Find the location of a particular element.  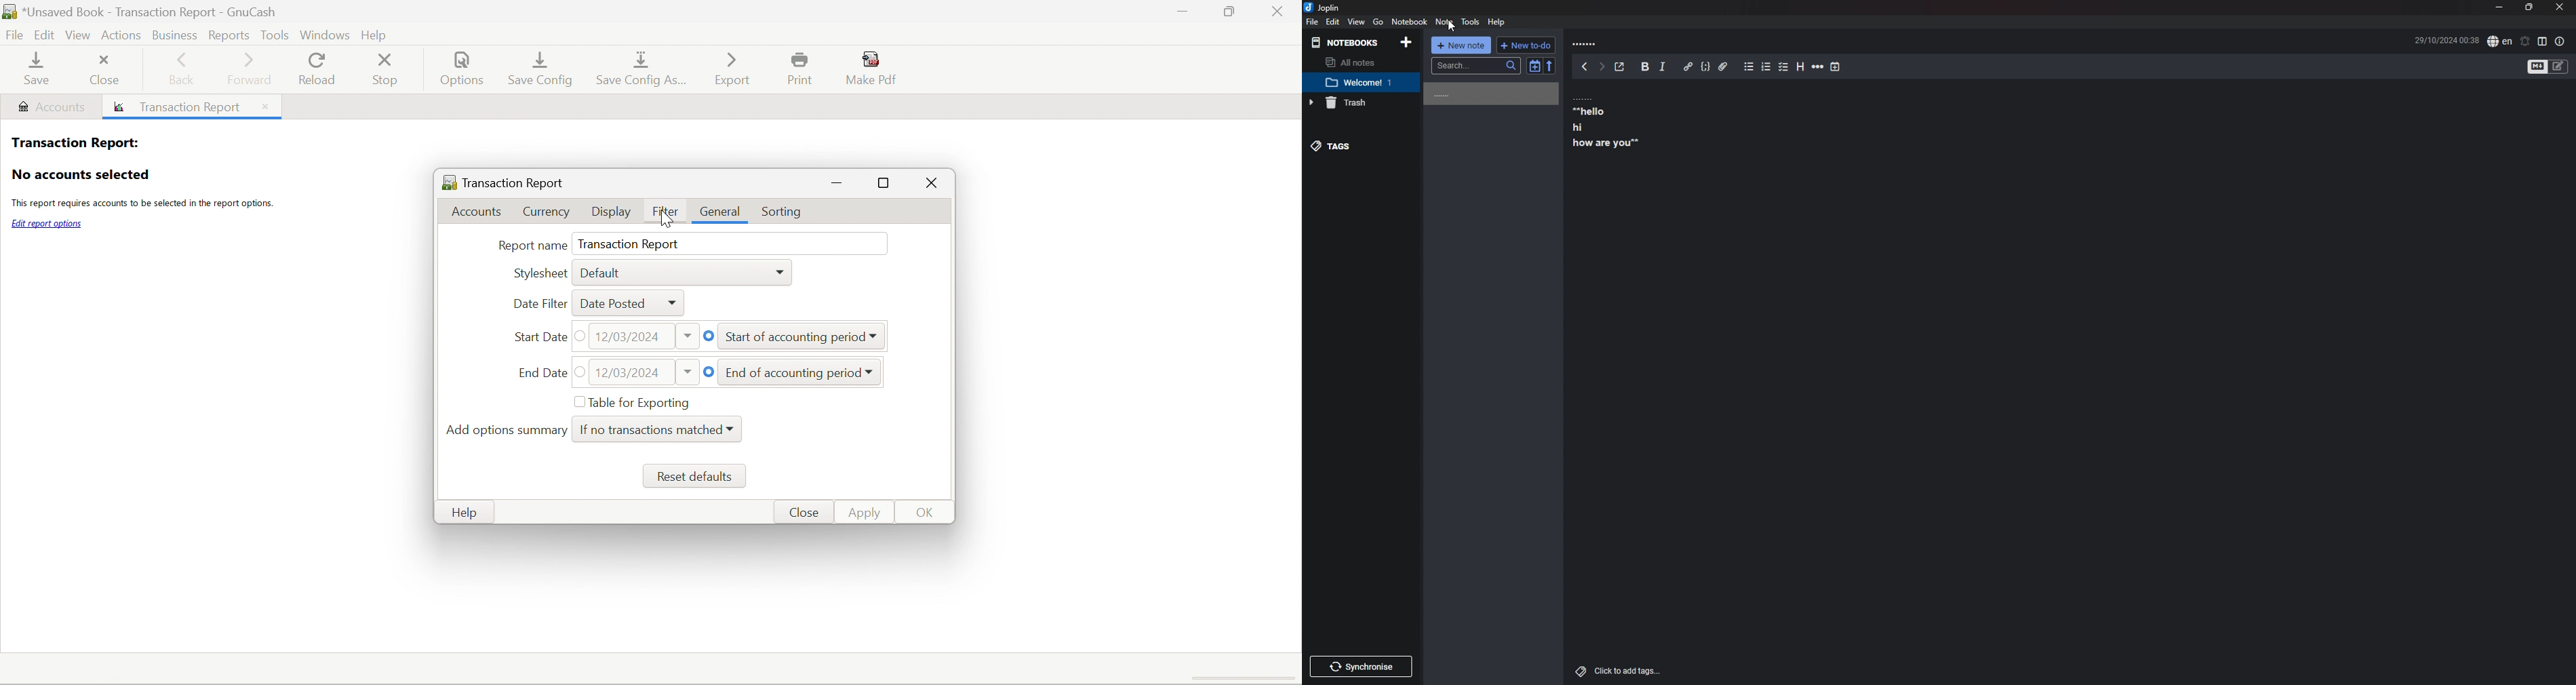

view is located at coordinates (1357, 22).